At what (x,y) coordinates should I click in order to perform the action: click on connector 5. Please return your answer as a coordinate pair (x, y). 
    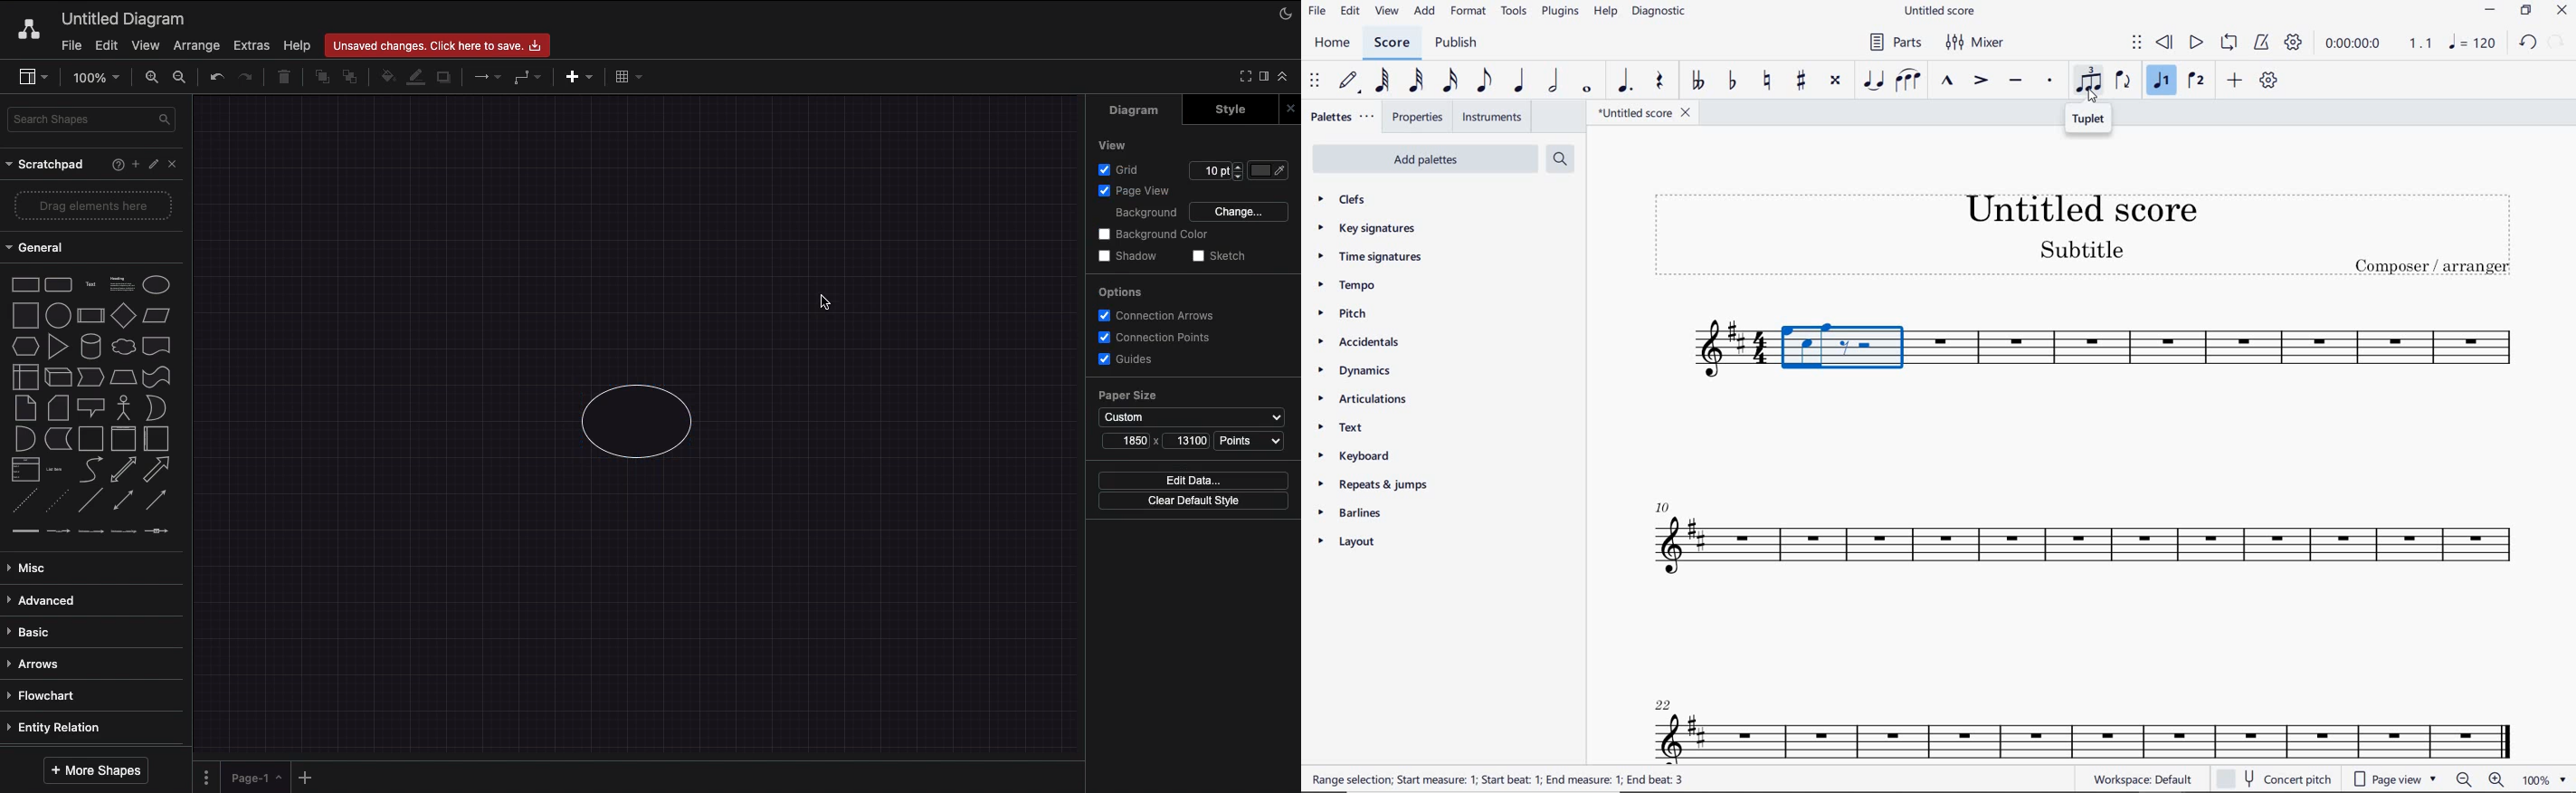
    Looking at the image, I should click on (158, 530).